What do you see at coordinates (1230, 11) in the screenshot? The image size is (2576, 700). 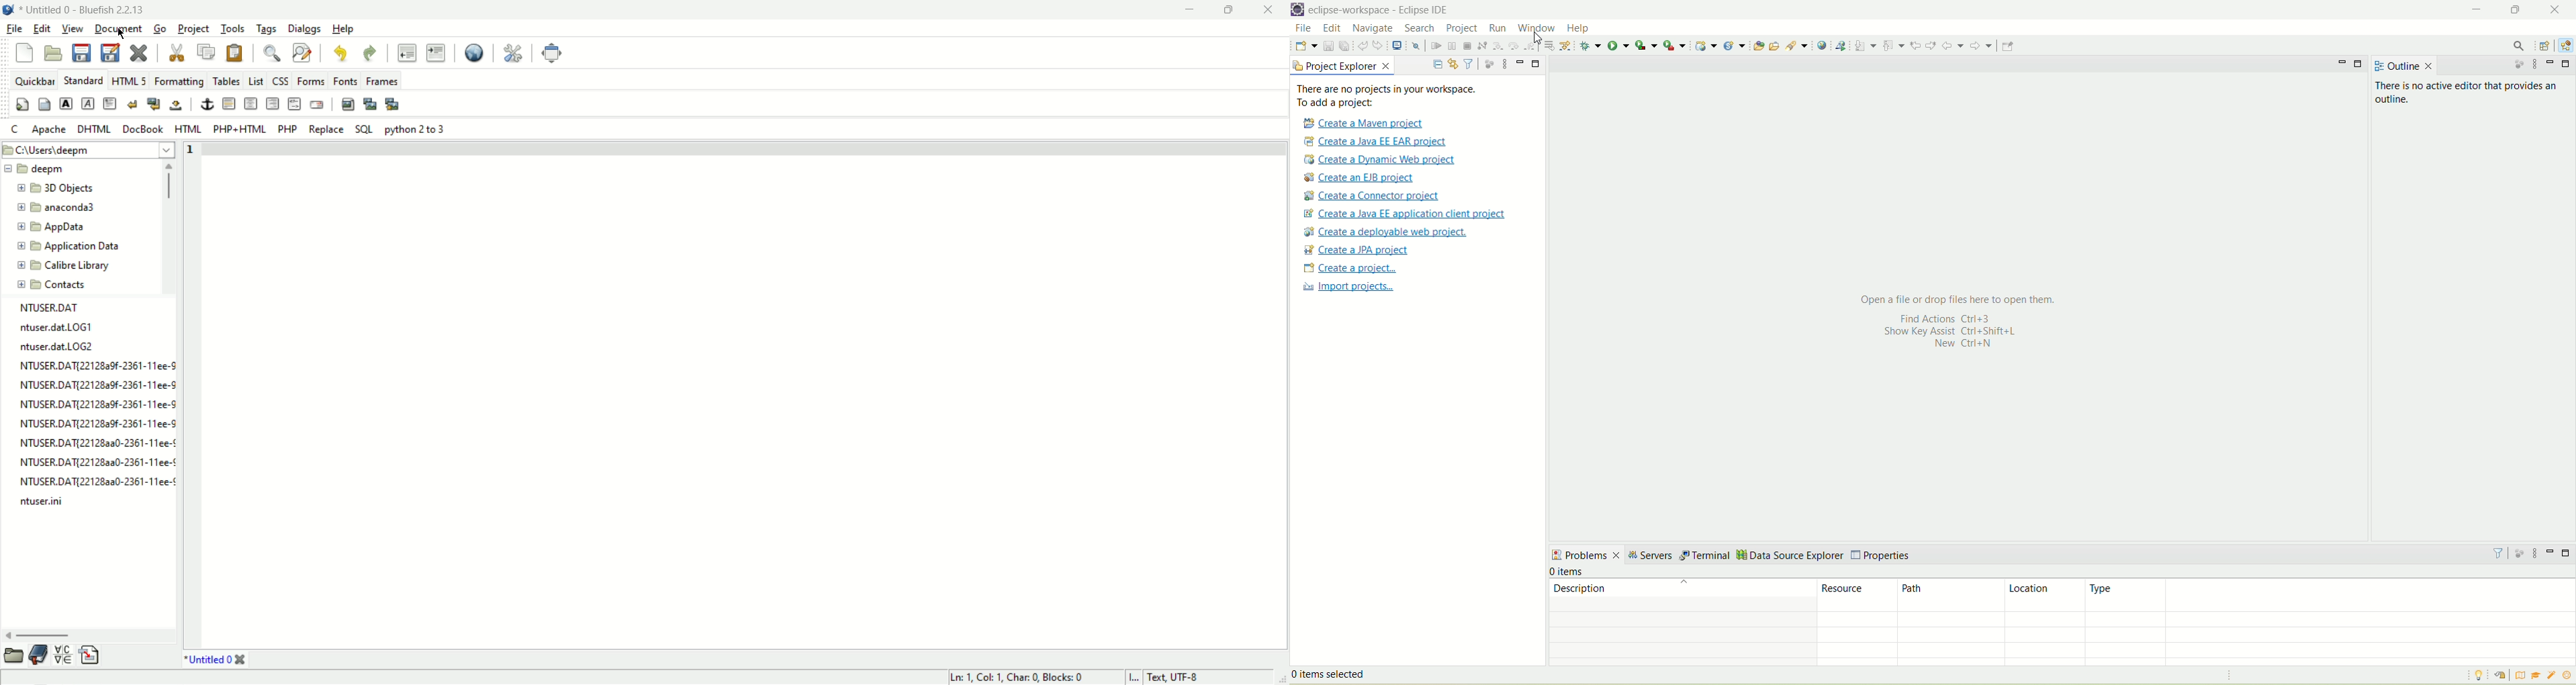 I see `maxmize` at bounding box center [1230, 11].